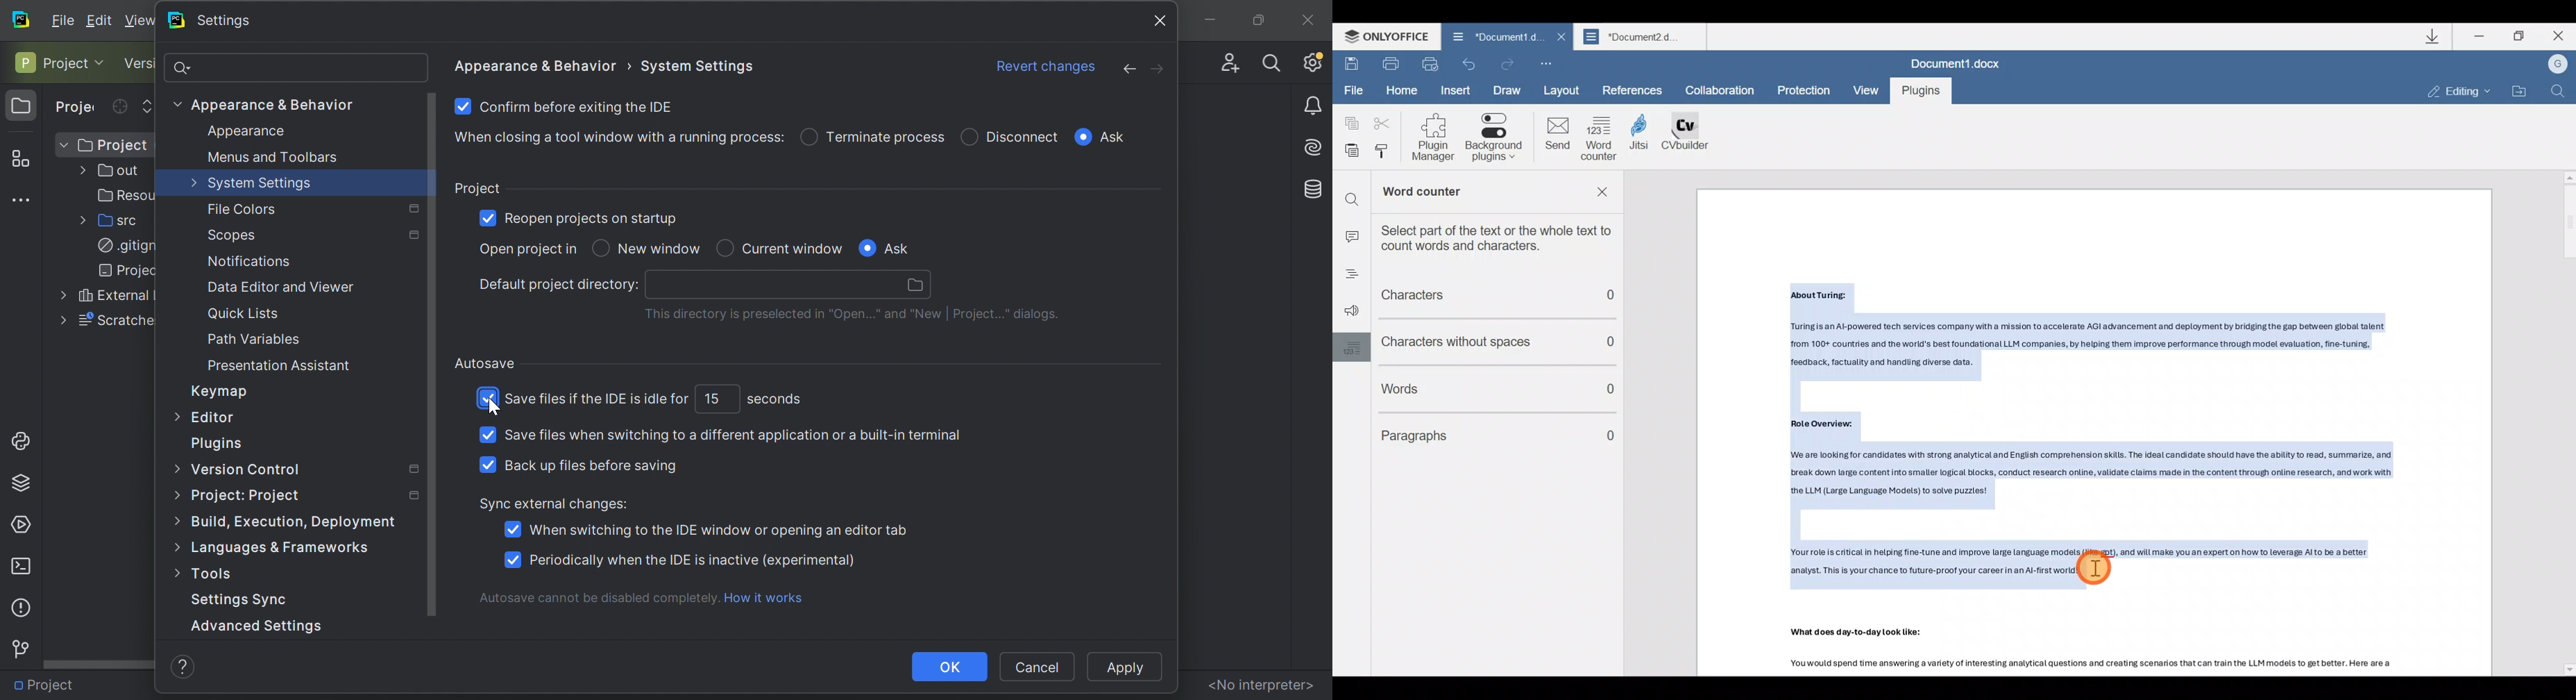 The height and width of the screenshot is (700, 2576). Describe the element at coordinates (699, 63) in the screenshot. I see `System settings` at that location.